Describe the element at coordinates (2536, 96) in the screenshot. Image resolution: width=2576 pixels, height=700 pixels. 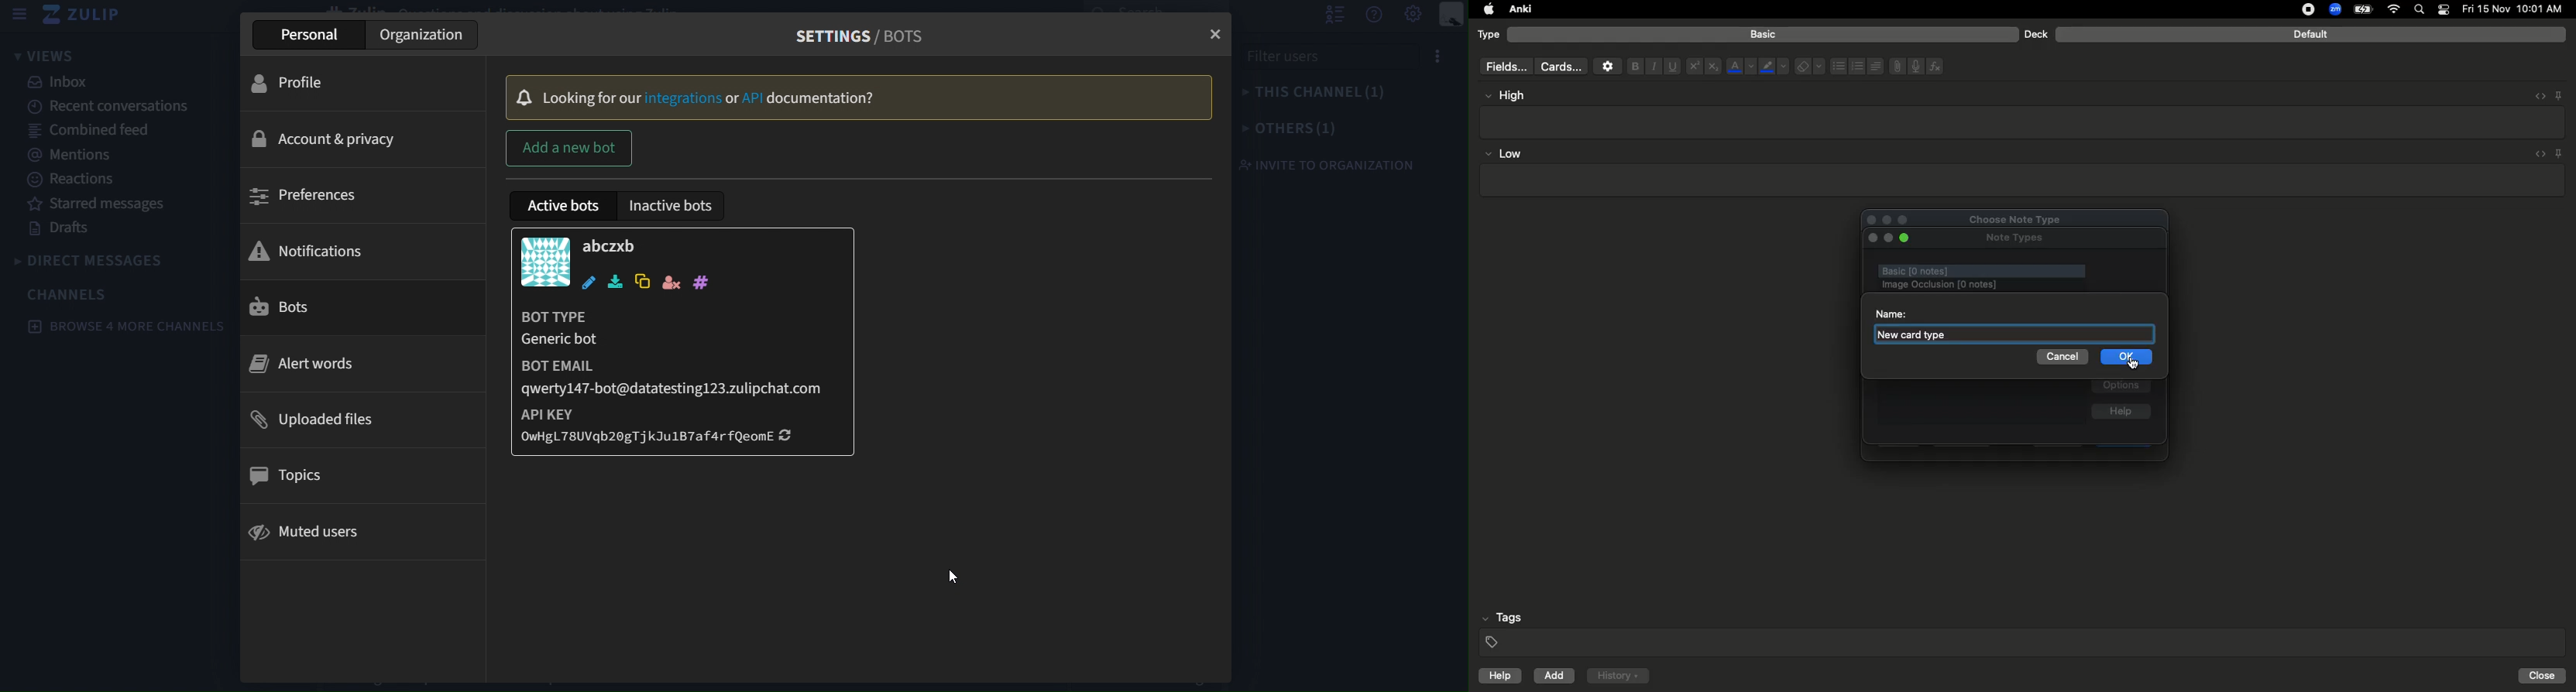
I see `Embed` at that location.